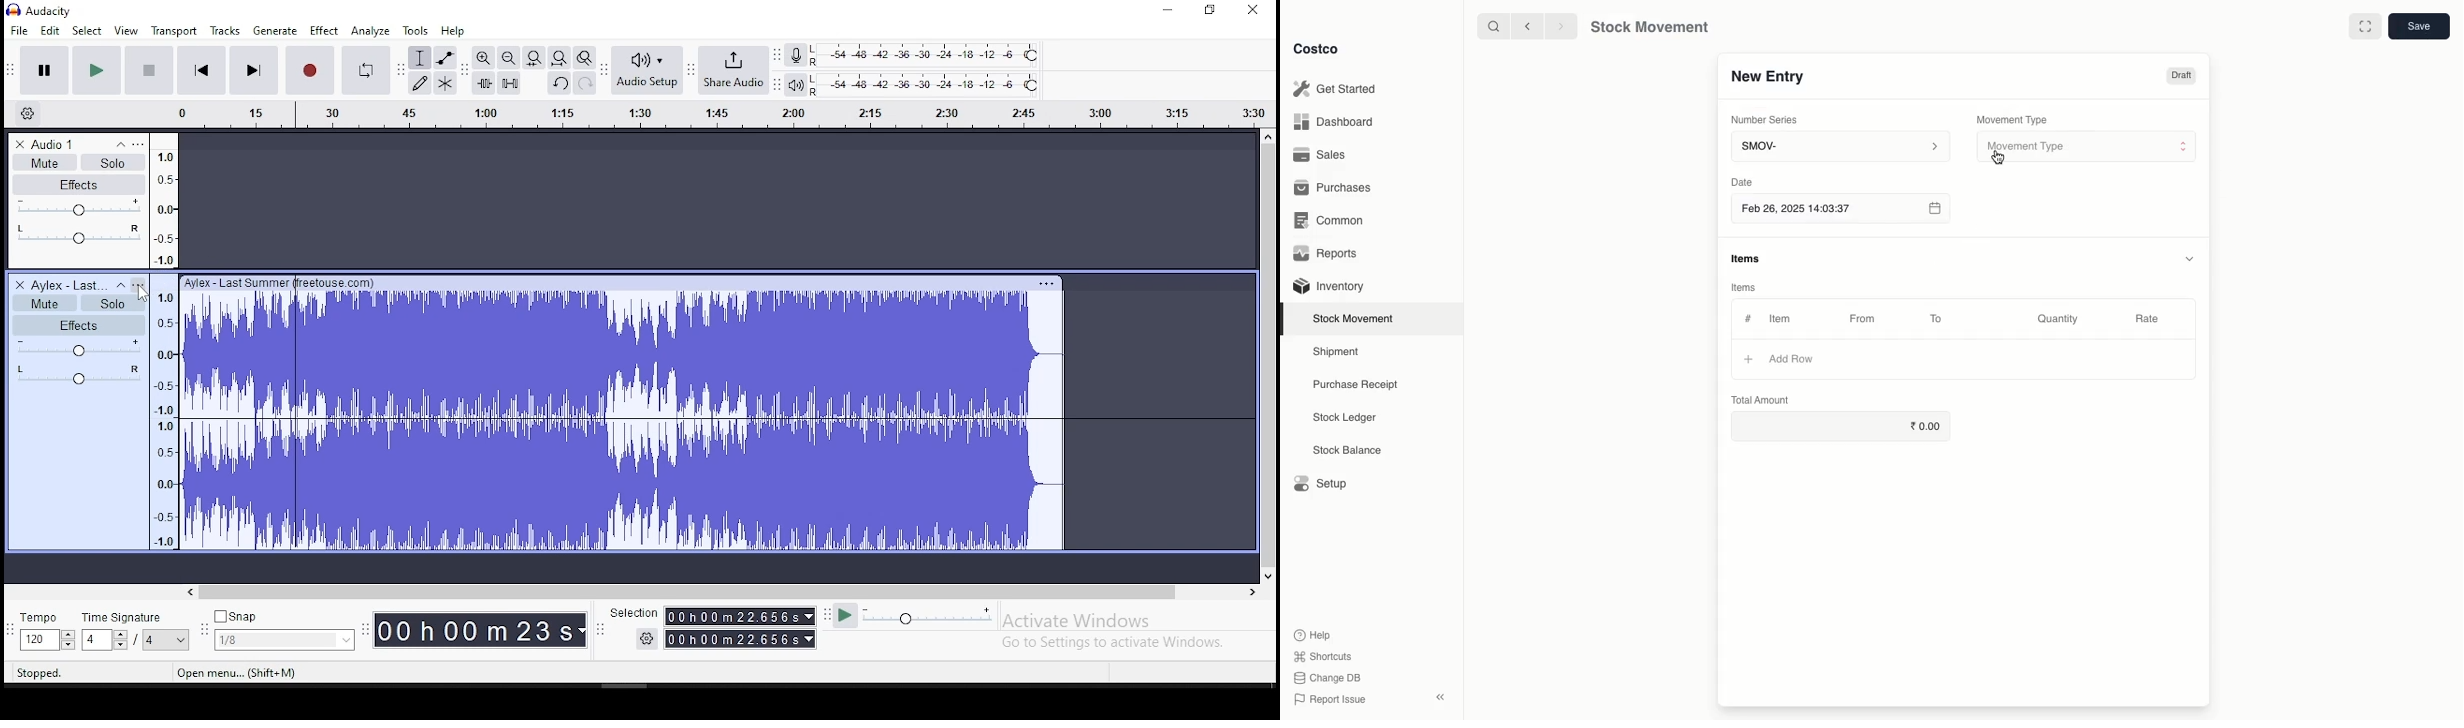  I want to click on backward, so click(1530, 27).